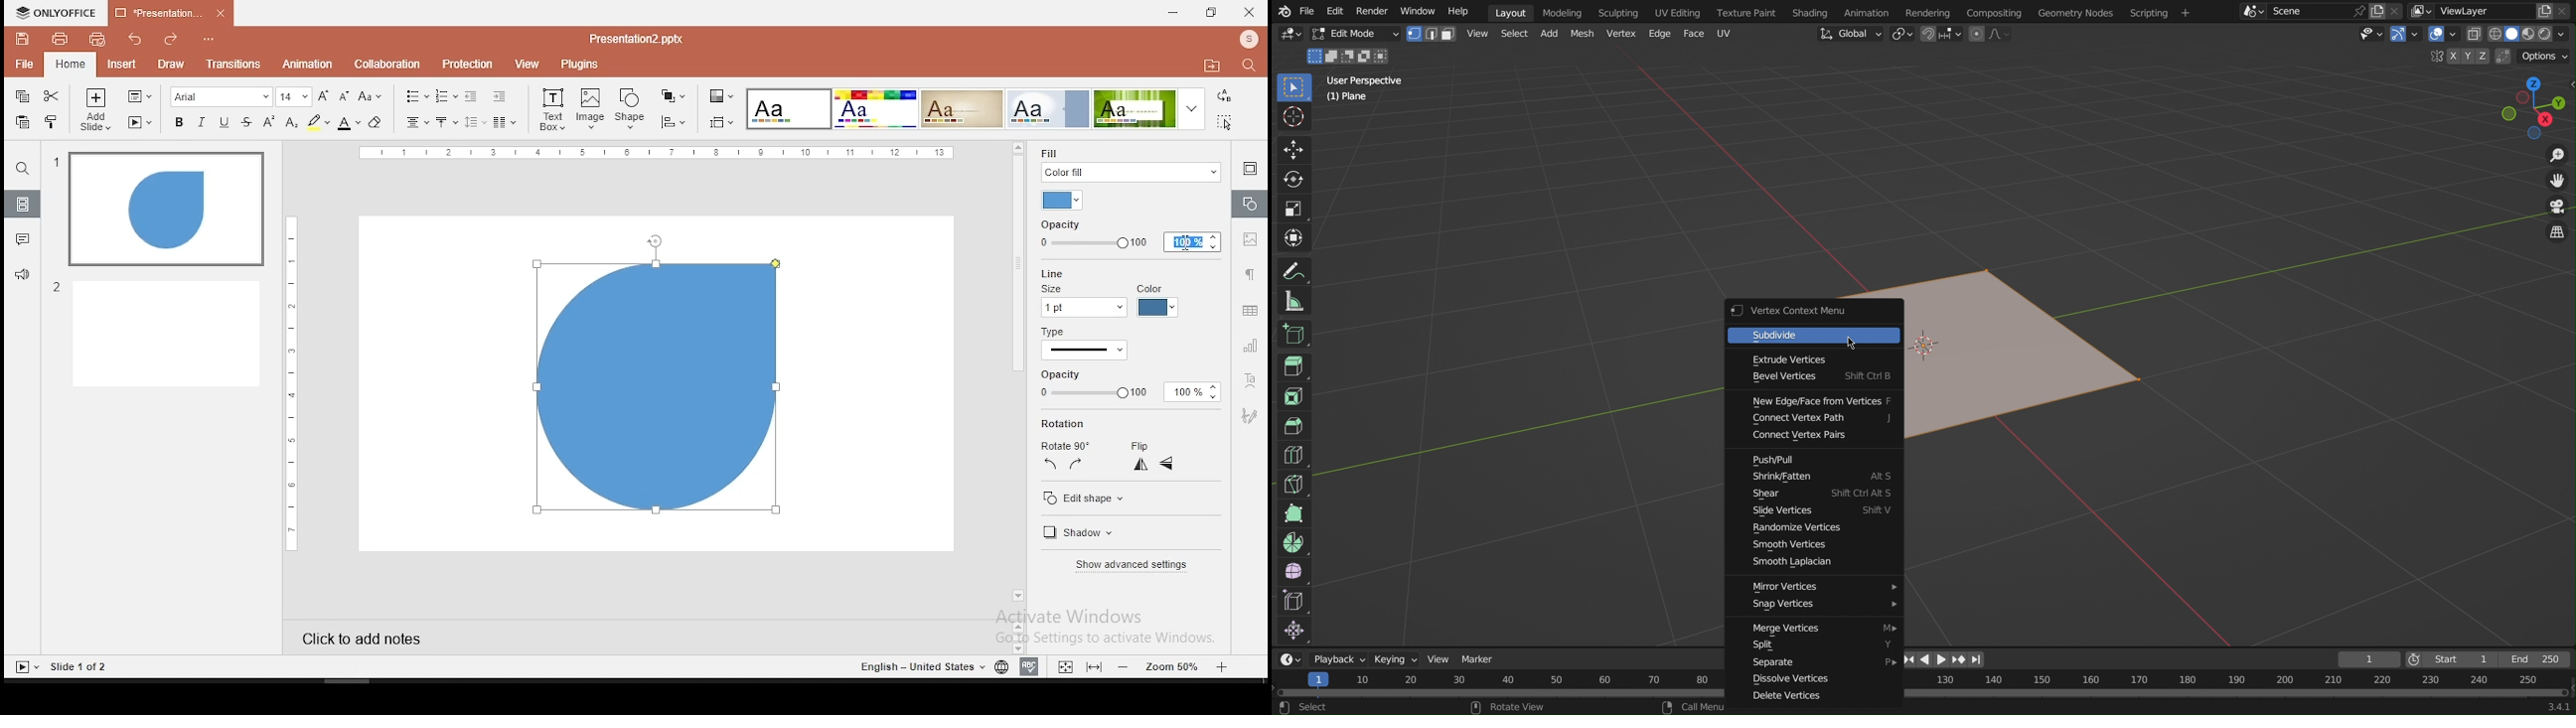 The height and width of the screenshot is (728, 2576). Describe the element at coordinates (95, 40) in the screenshot. I see `quick print` at that location.